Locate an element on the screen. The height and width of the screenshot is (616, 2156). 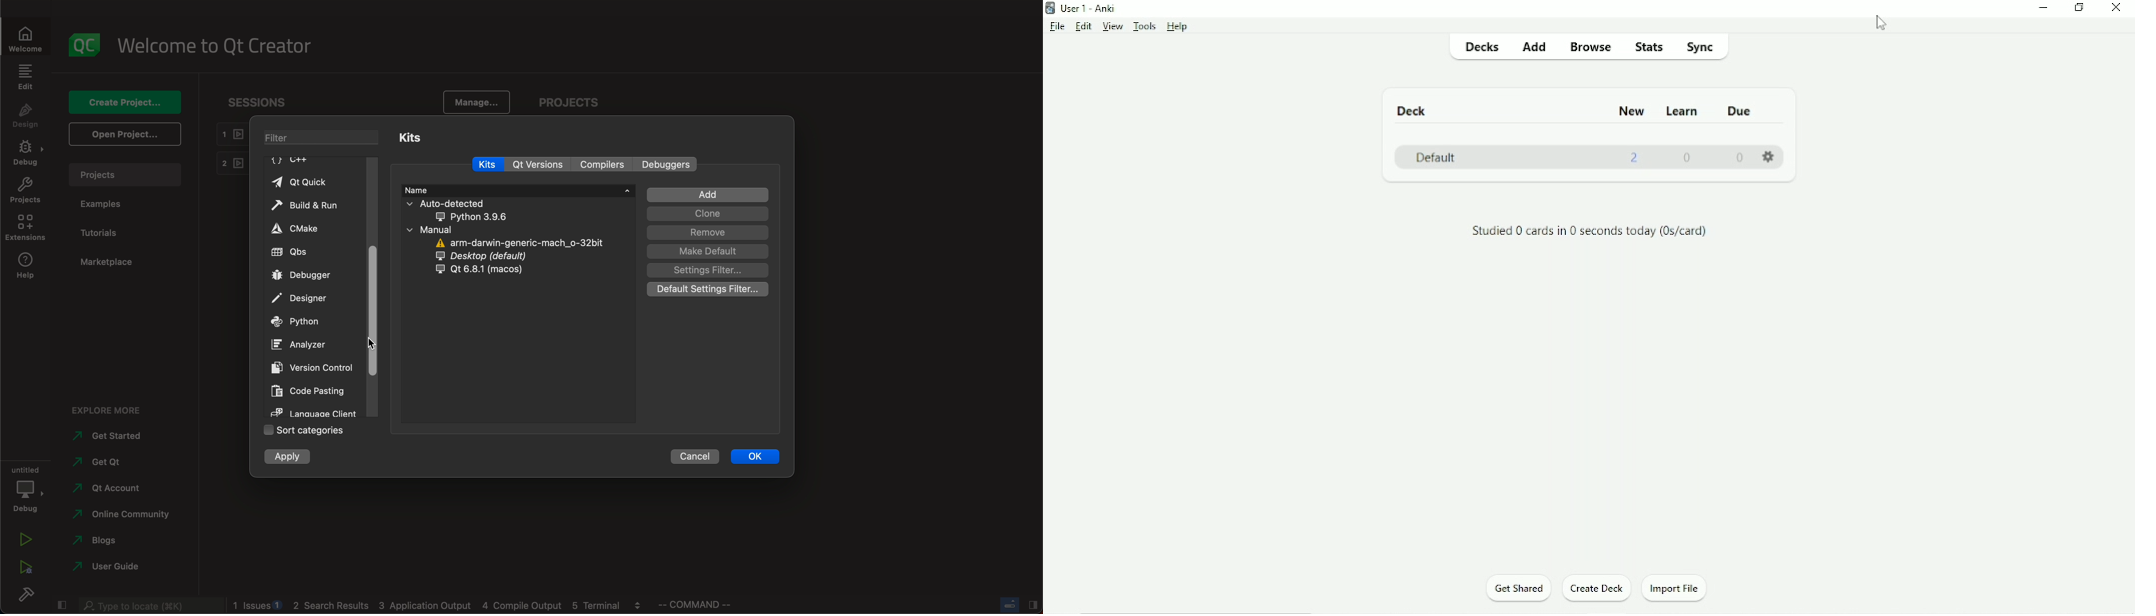
explore is located at coordinates (107, 412).